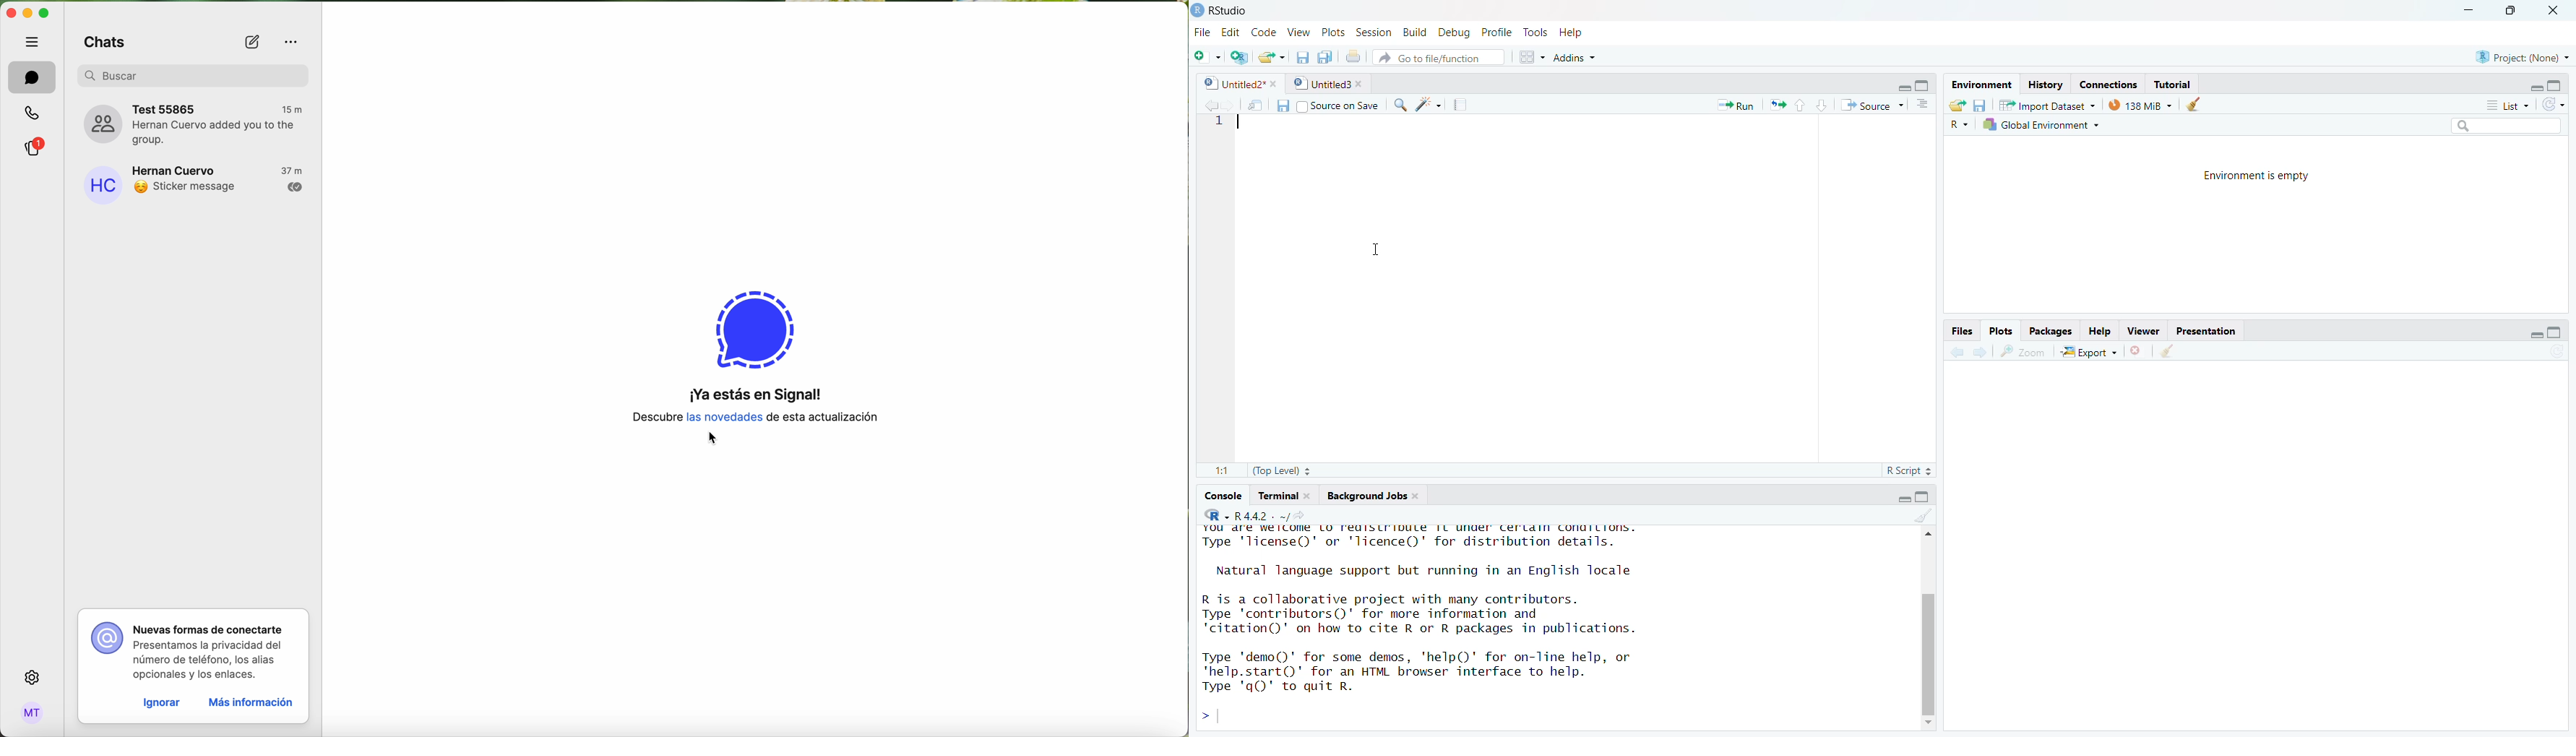 This screenshot has width=2576, height=756. I want to click on ignorar, so click(160, 703).